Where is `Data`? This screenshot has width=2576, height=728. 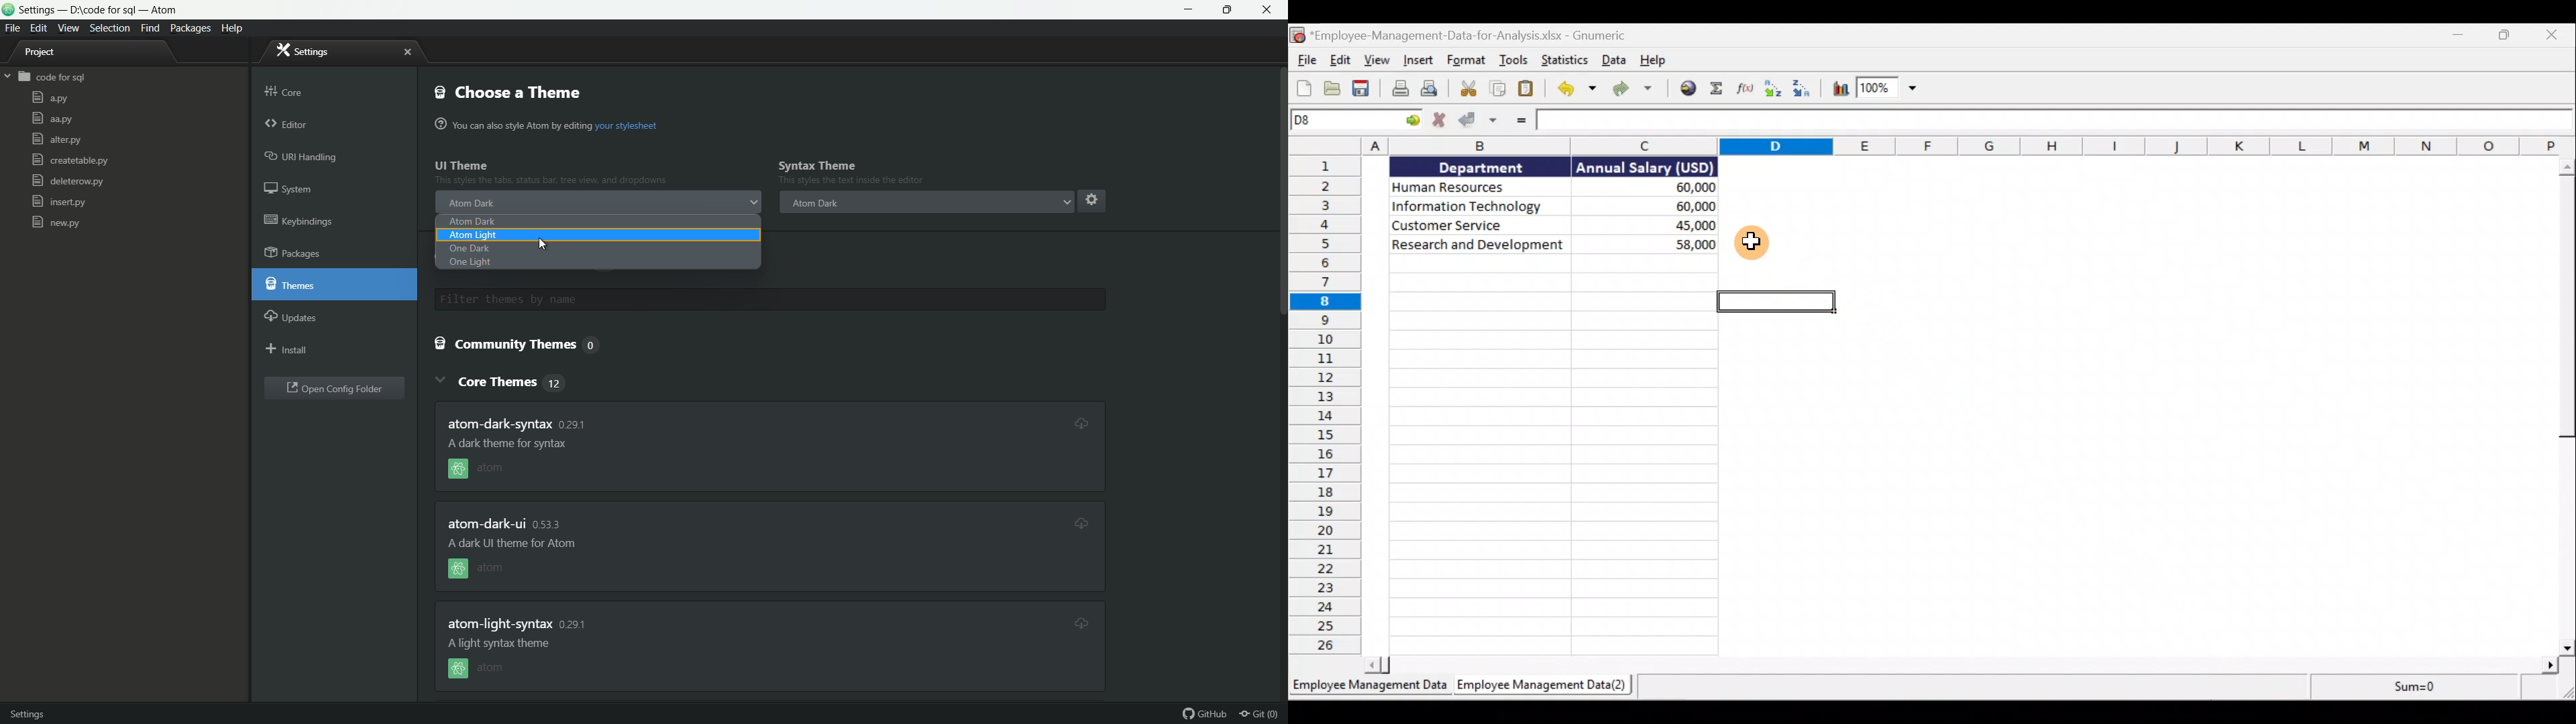 Data is located at coordinates (1613, 61).